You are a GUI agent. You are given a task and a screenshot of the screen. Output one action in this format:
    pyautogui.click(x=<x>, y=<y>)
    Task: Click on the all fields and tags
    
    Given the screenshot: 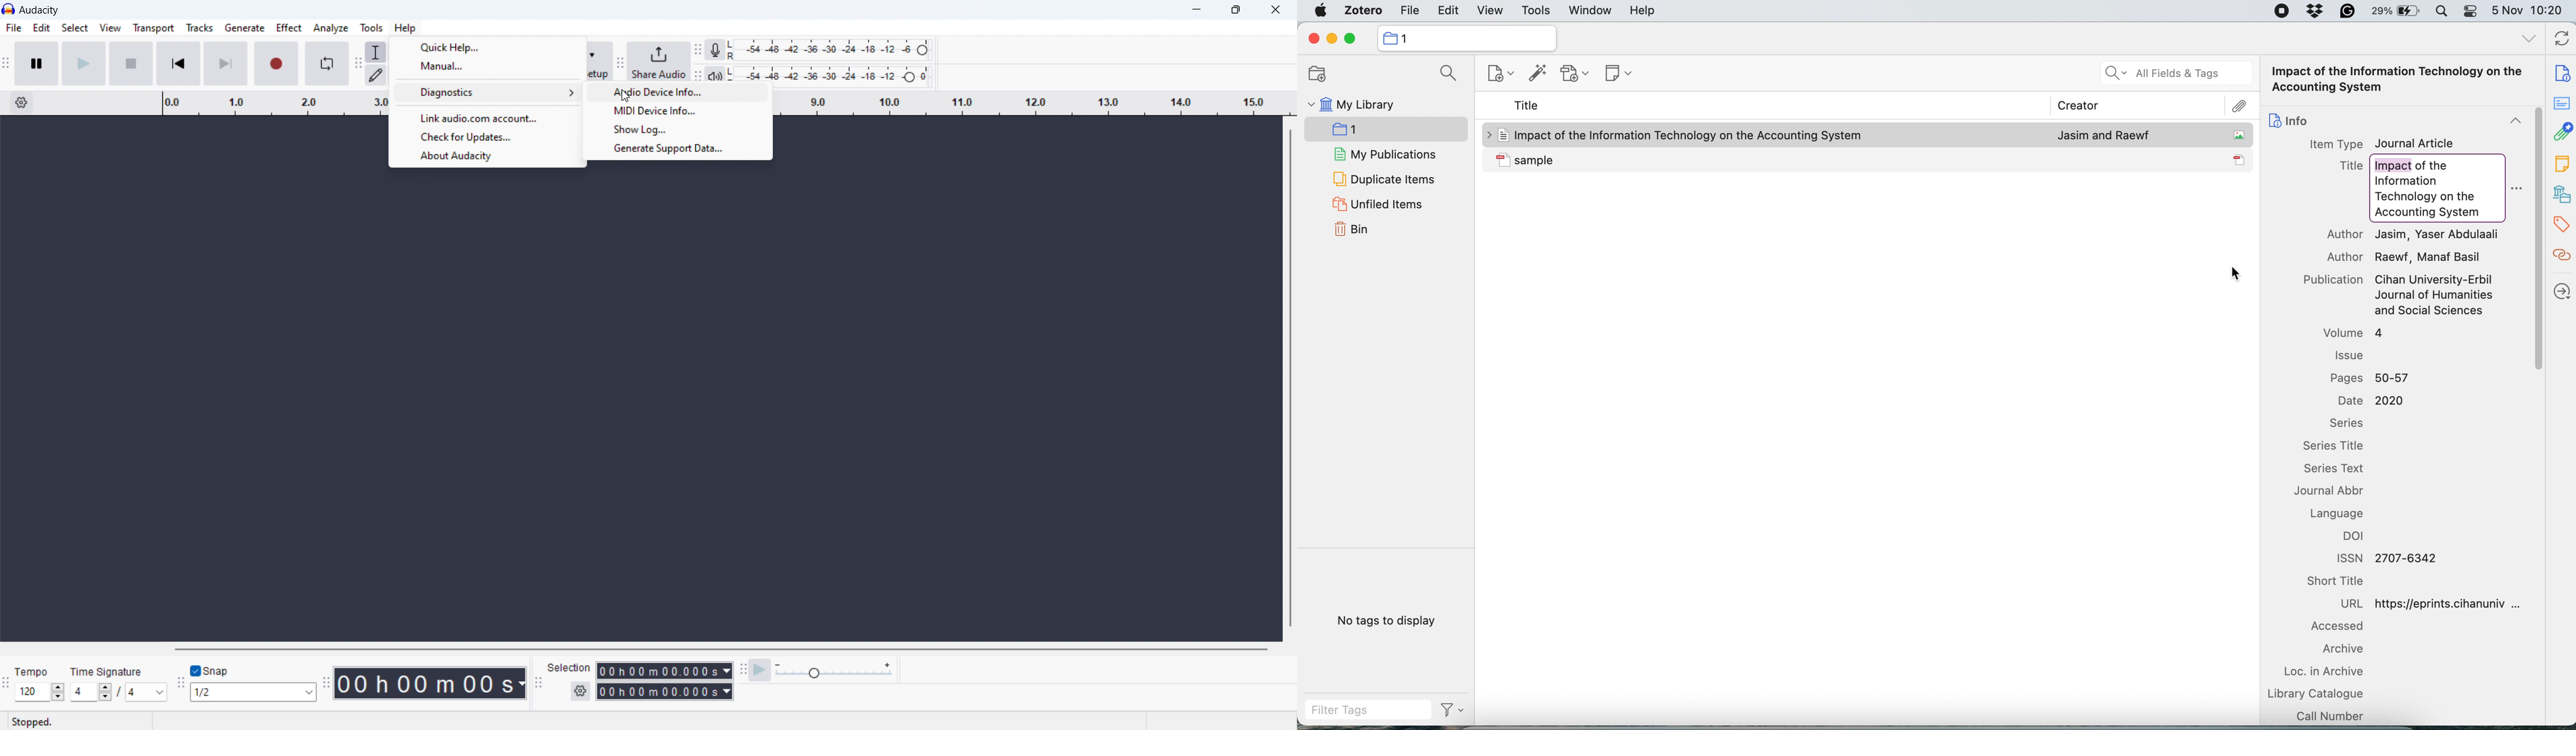 What is the action you would take?
    pyautogui.click(x=2174, y=73)
    